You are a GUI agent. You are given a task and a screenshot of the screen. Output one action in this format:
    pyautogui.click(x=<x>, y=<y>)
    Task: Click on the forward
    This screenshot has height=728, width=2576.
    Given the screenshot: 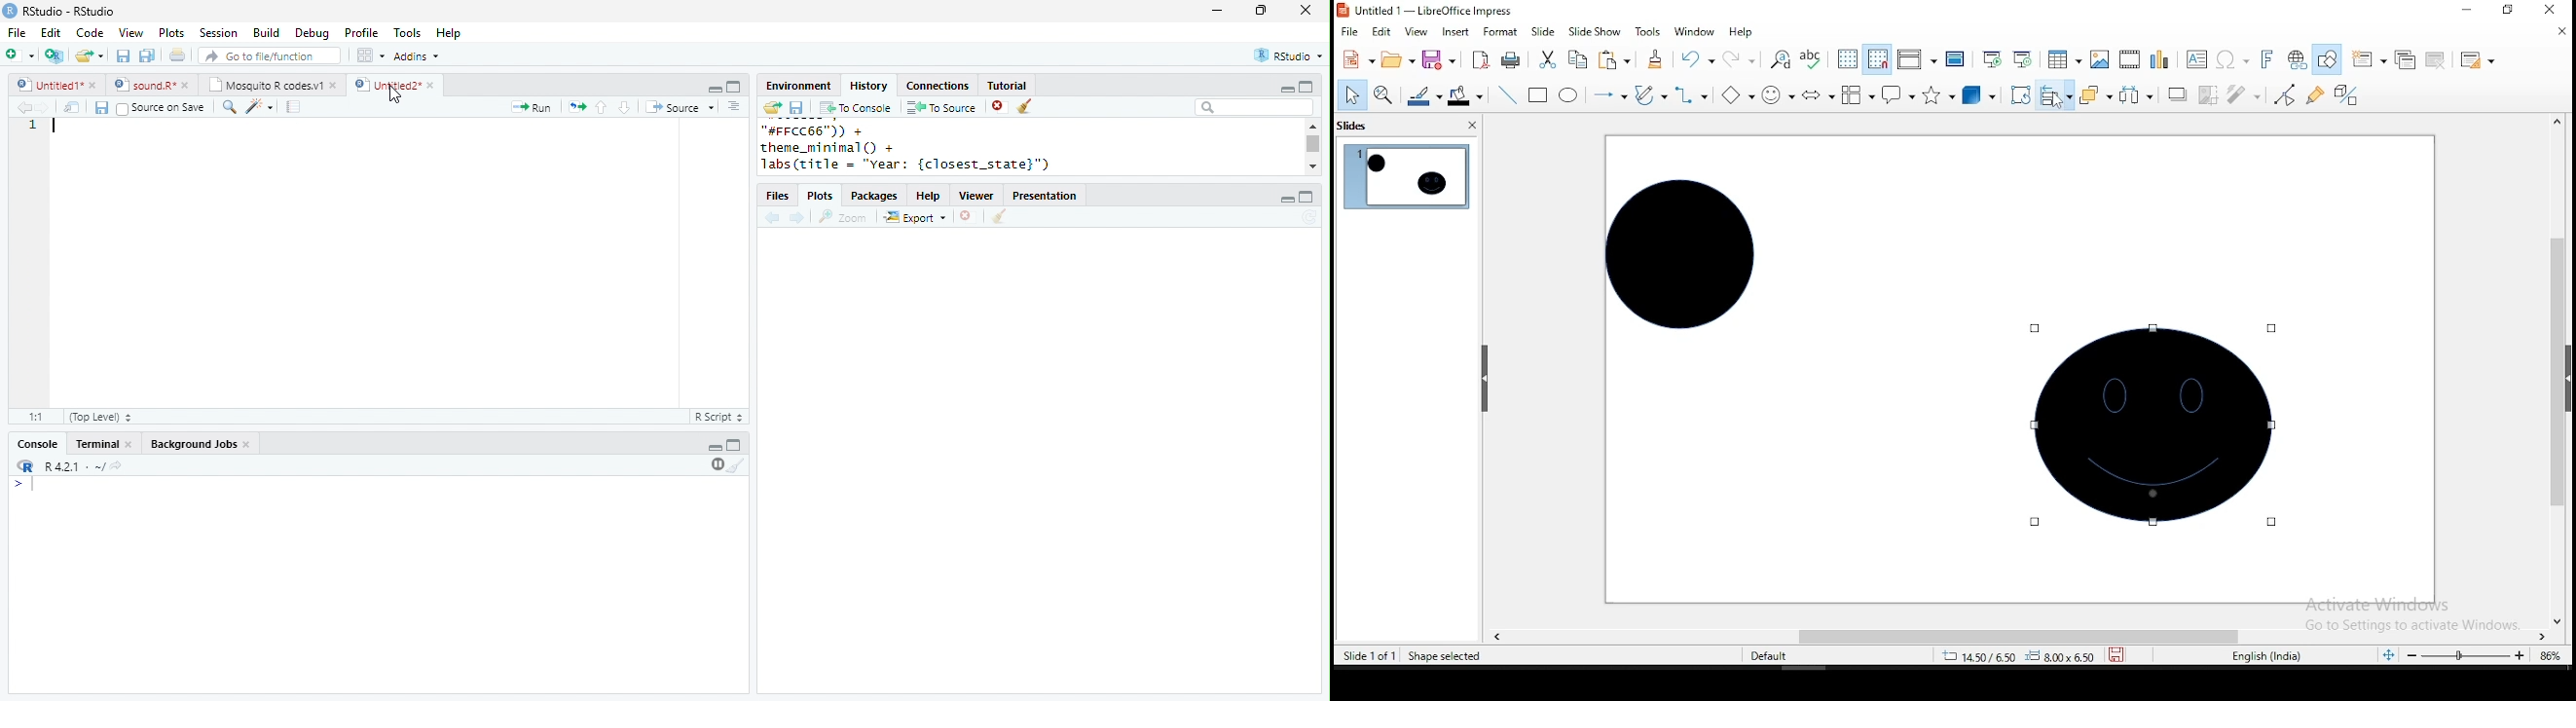 What is the action you would take?
    pyautogui.click(x=41, y=107)
    